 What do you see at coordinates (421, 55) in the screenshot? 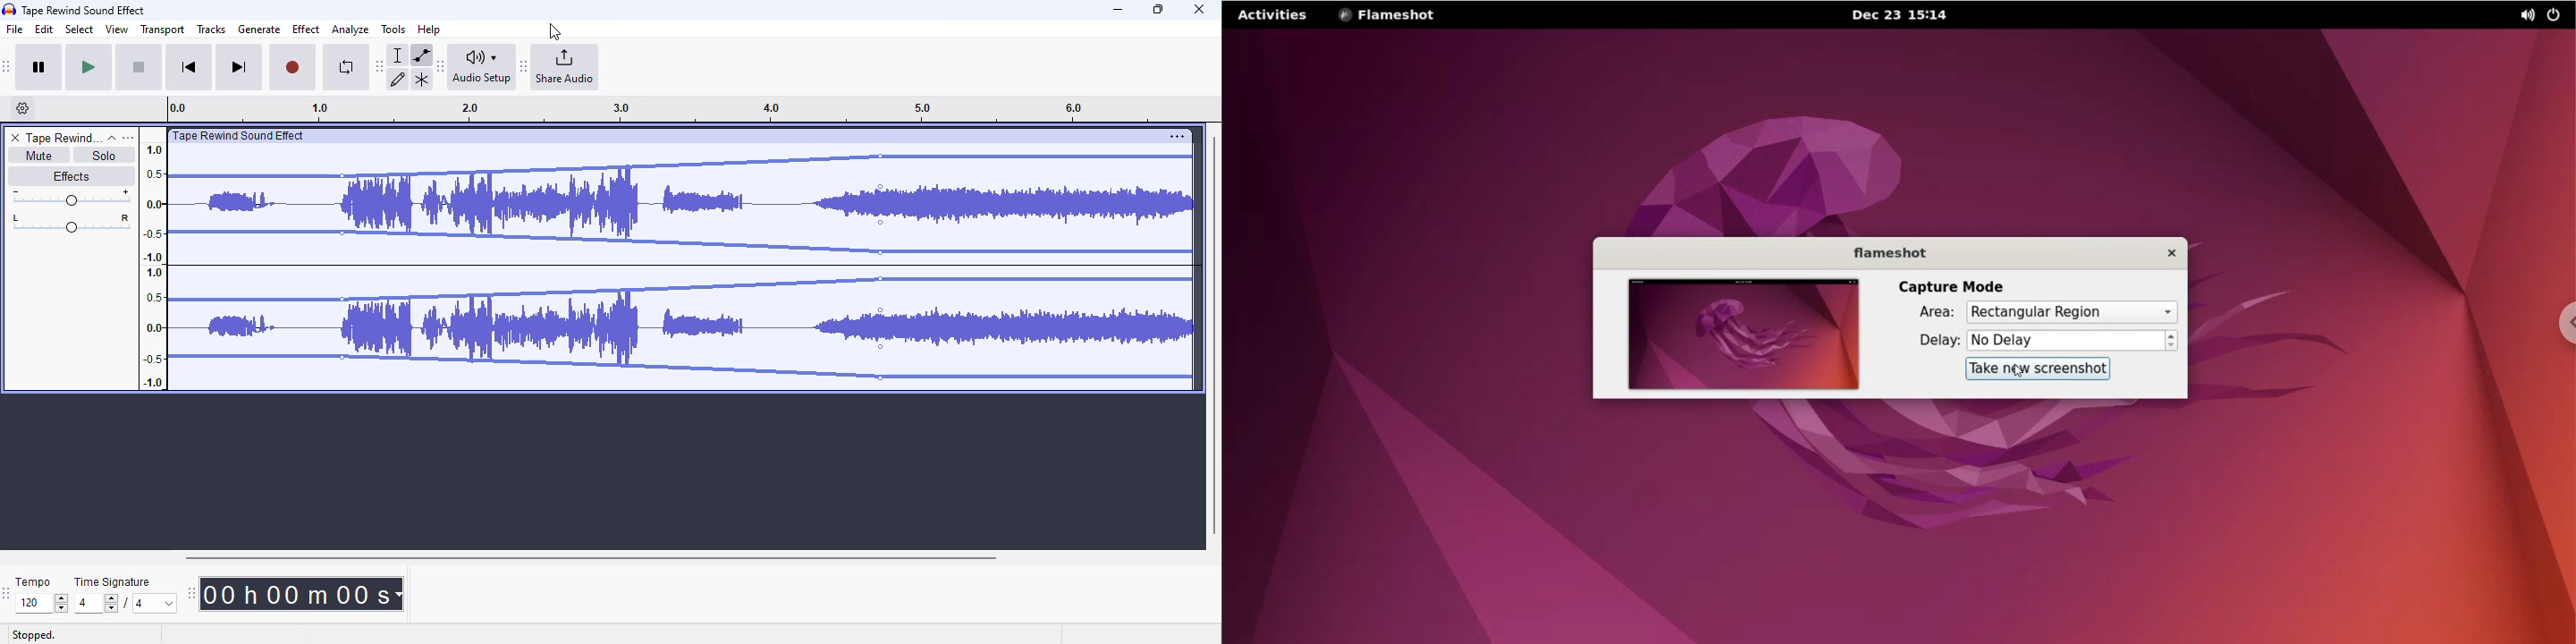
I see `envelope tool` at bounding box center [421, 55].